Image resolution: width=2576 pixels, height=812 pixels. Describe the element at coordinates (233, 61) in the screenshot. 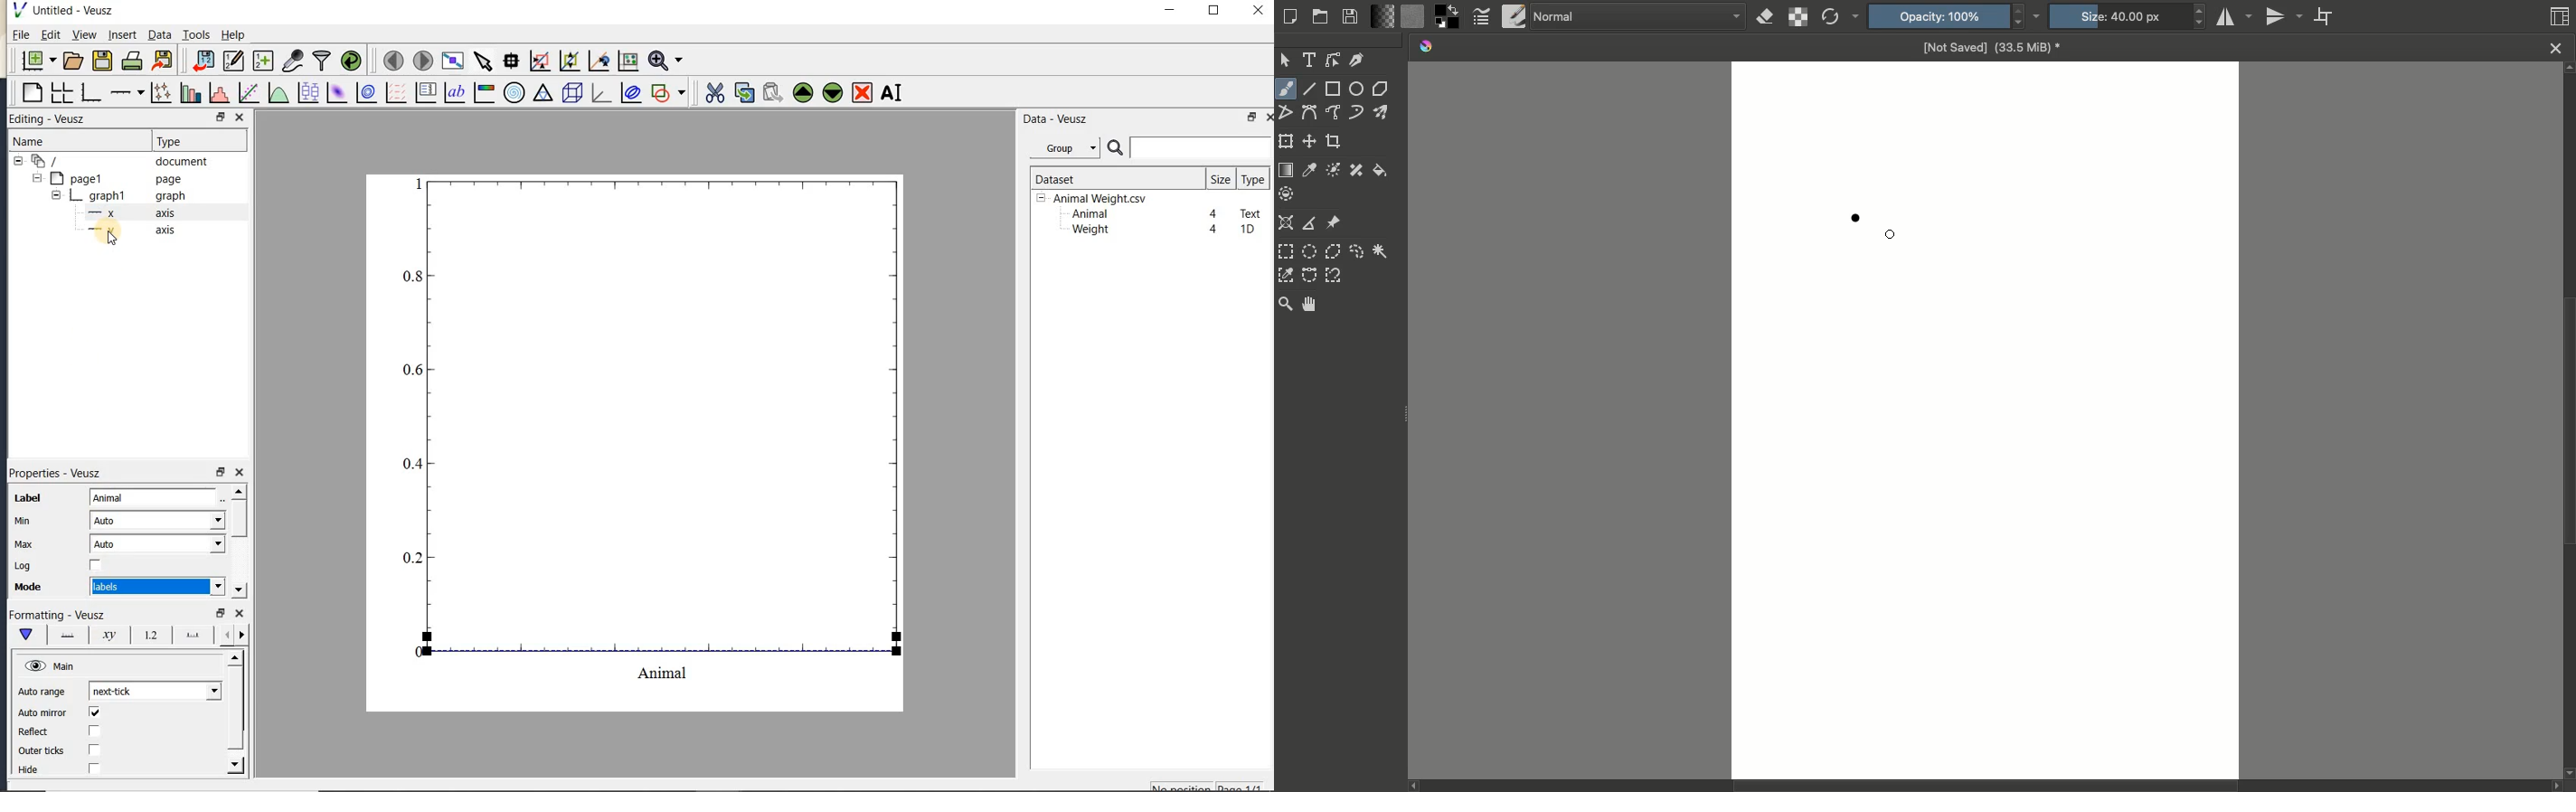

I see `edit and enter new datasets` at that location.